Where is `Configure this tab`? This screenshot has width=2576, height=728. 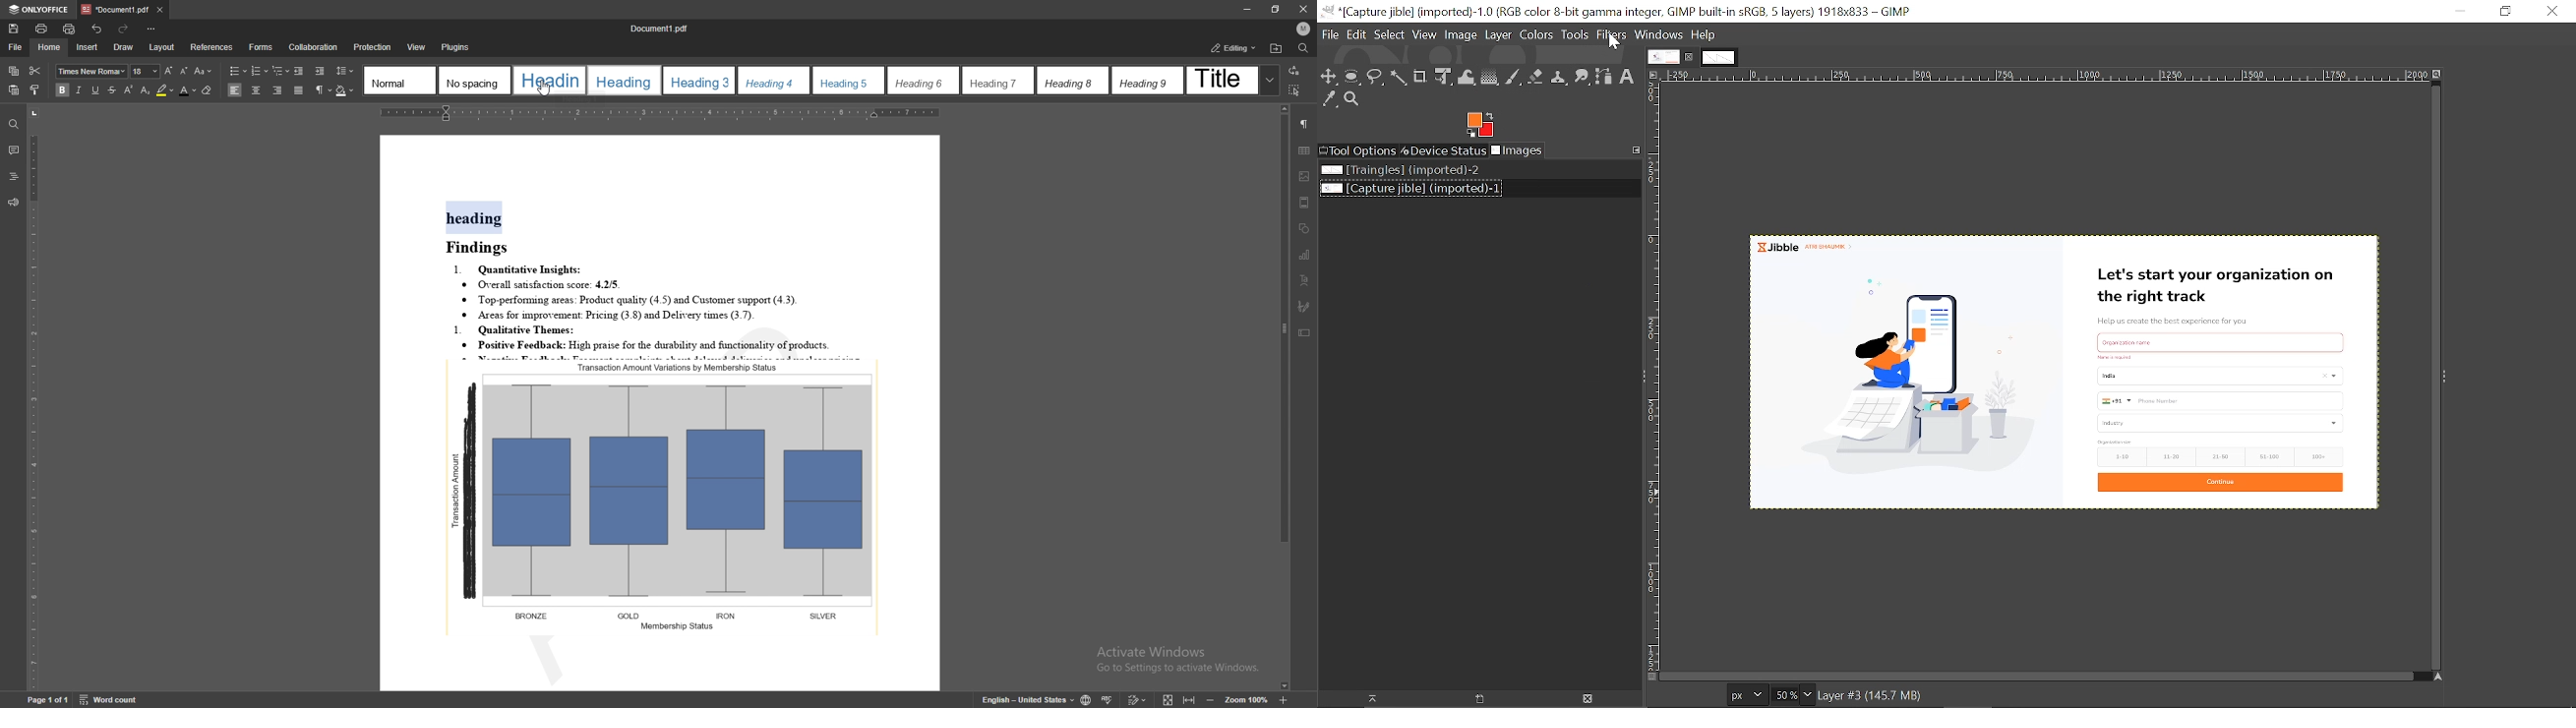 Configure this tab is located at coordinates (1633, 149).